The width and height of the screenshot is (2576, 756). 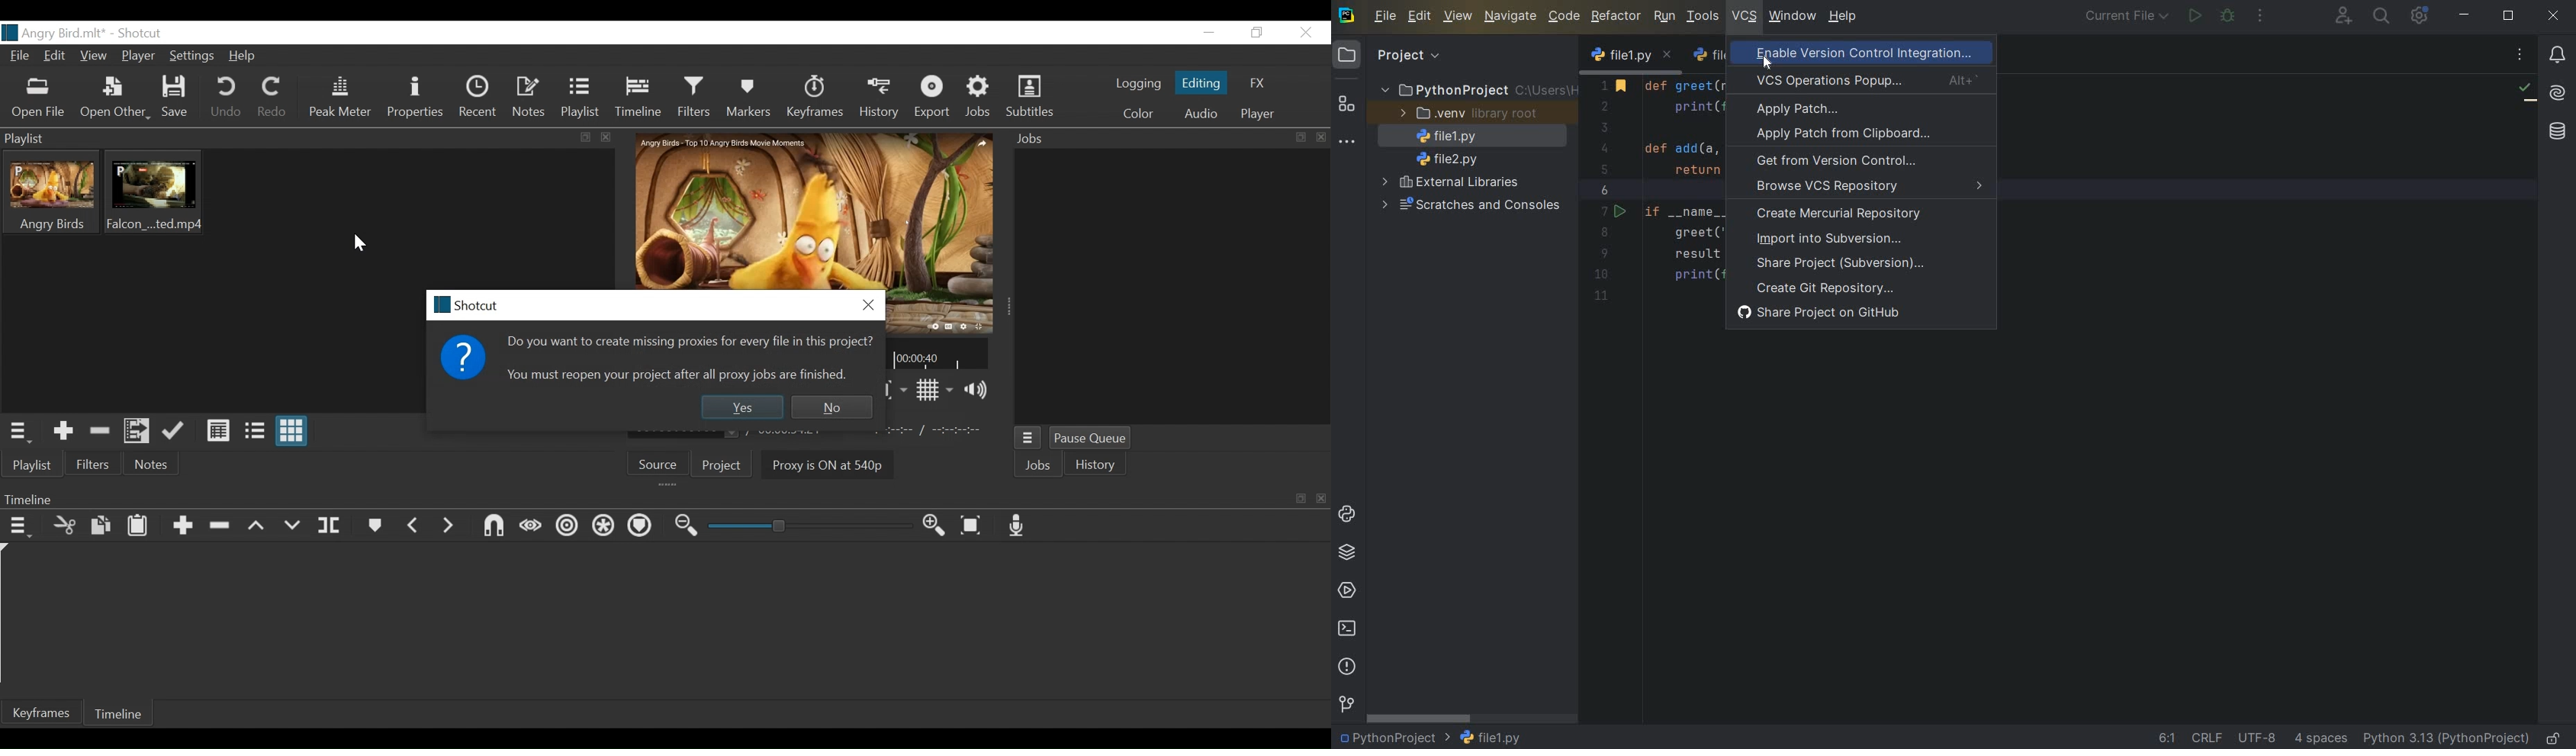 What do you see at coordinates (680, 373) in the screenshot?
I see `You must reopen your project after all proxy jobs are finished` at bounding box center [680, 373].